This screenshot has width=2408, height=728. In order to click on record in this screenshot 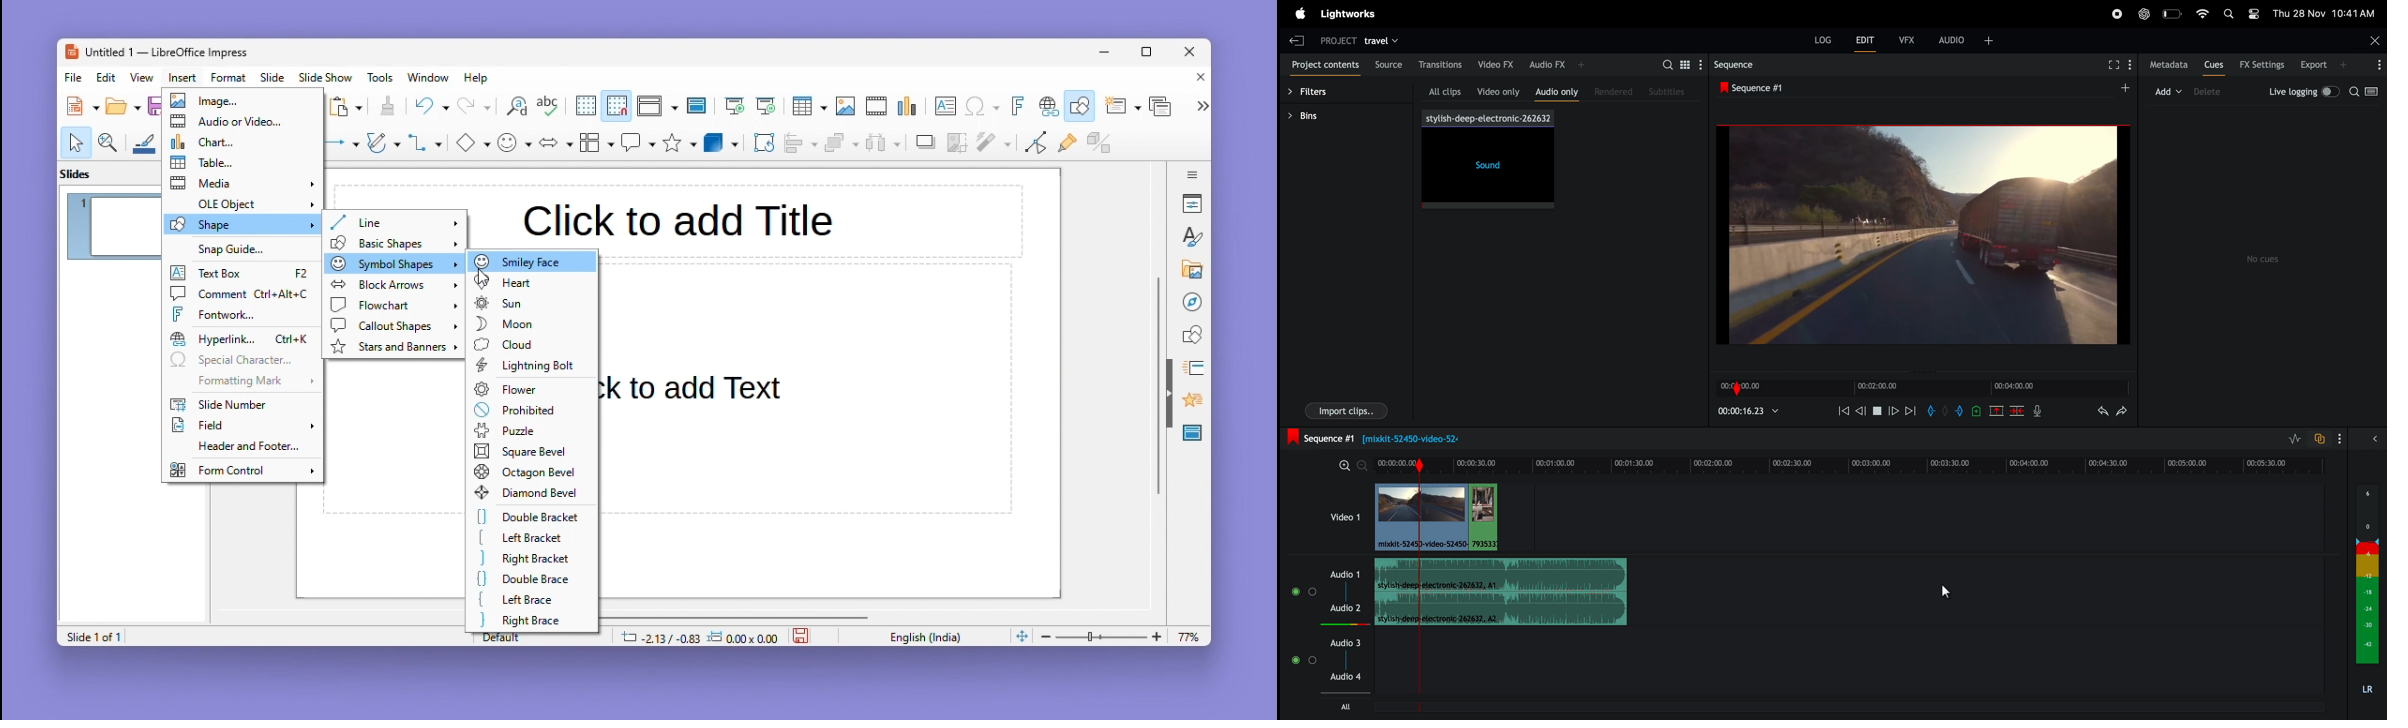, I will do `click(2114, 13)`.